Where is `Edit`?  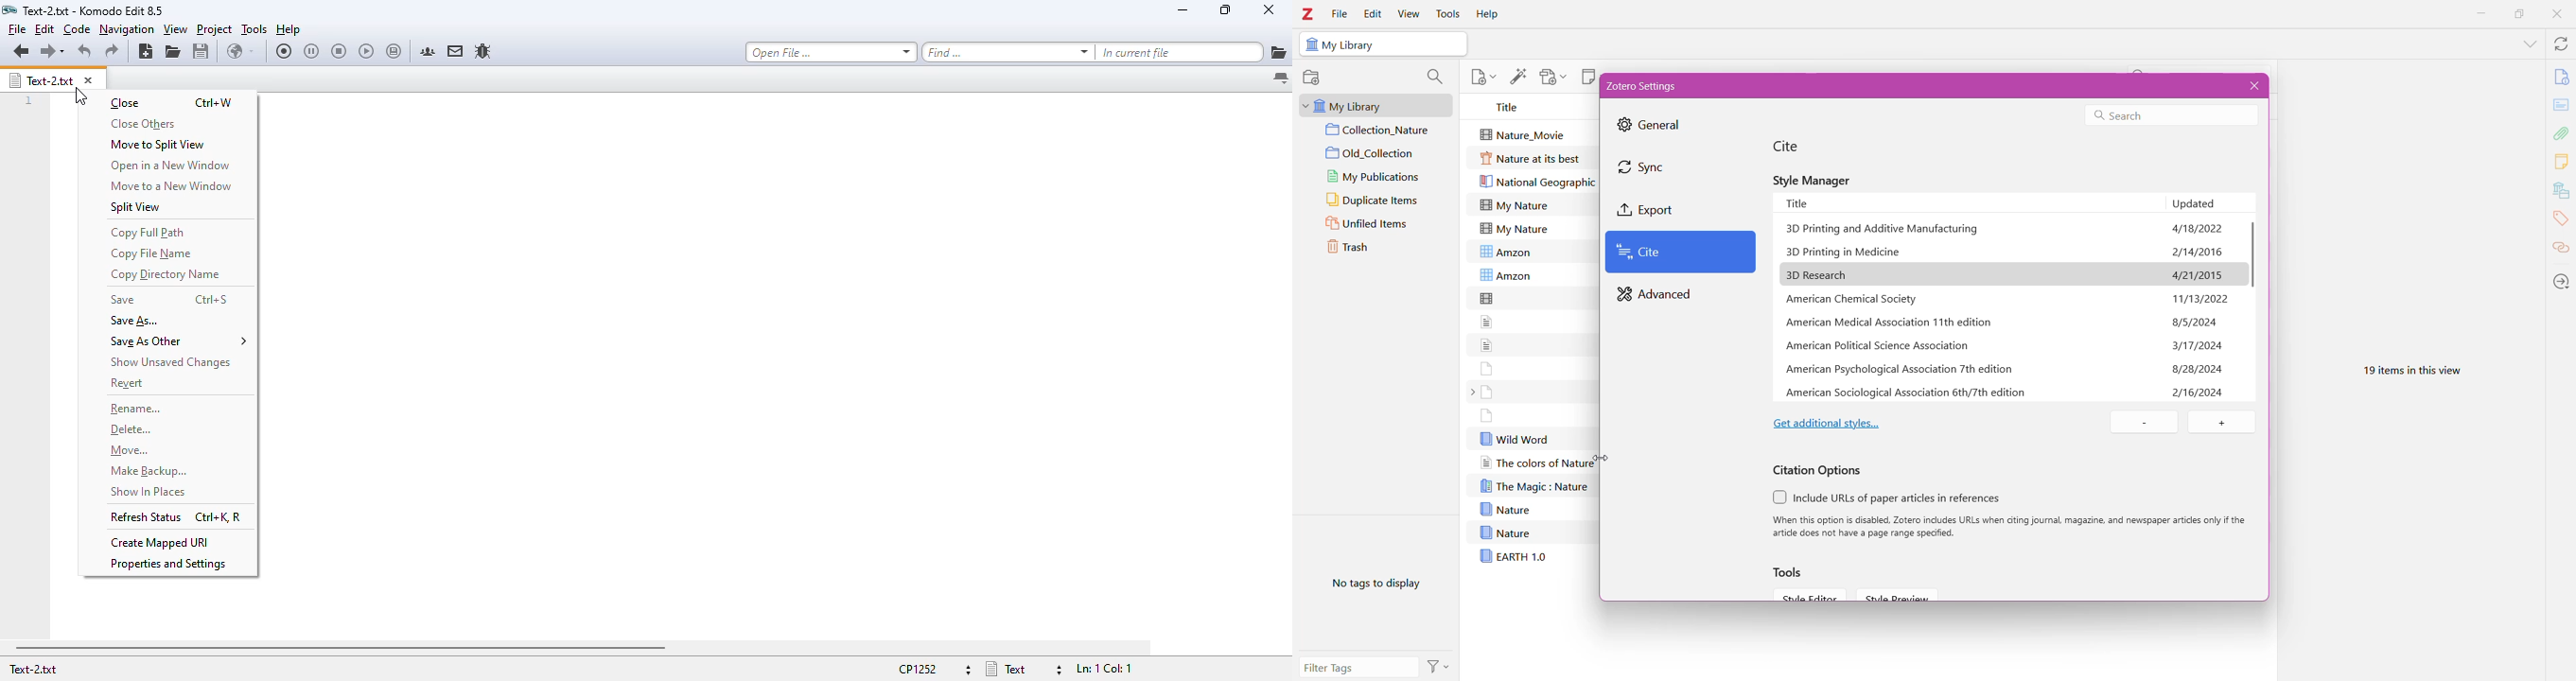 Edit is located at coordinates (1372, 14).